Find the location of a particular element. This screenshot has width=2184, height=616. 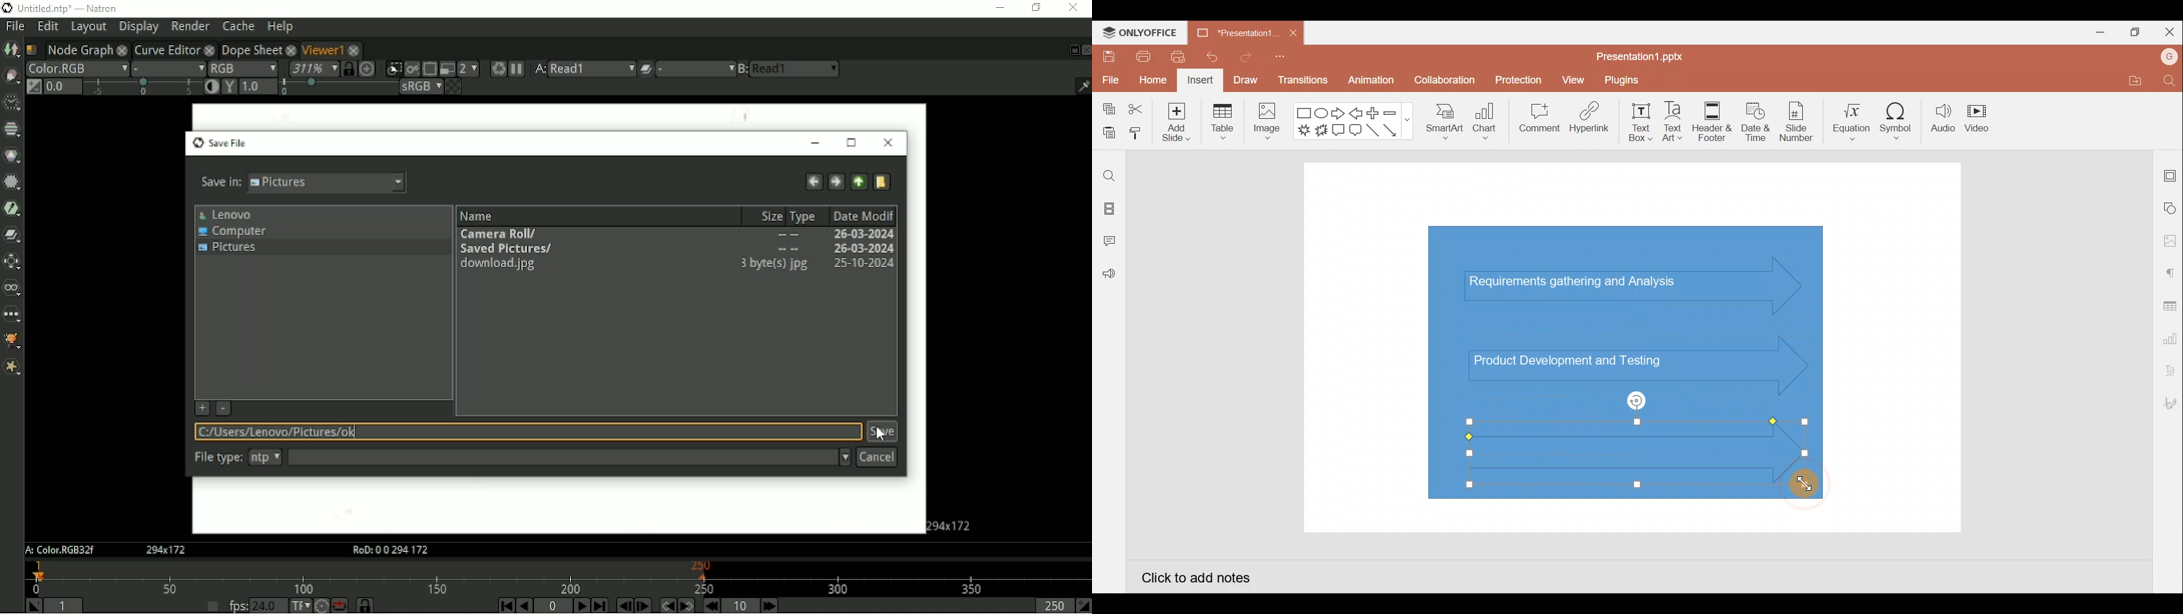

Quick print is located at coordinates (1174, 57).